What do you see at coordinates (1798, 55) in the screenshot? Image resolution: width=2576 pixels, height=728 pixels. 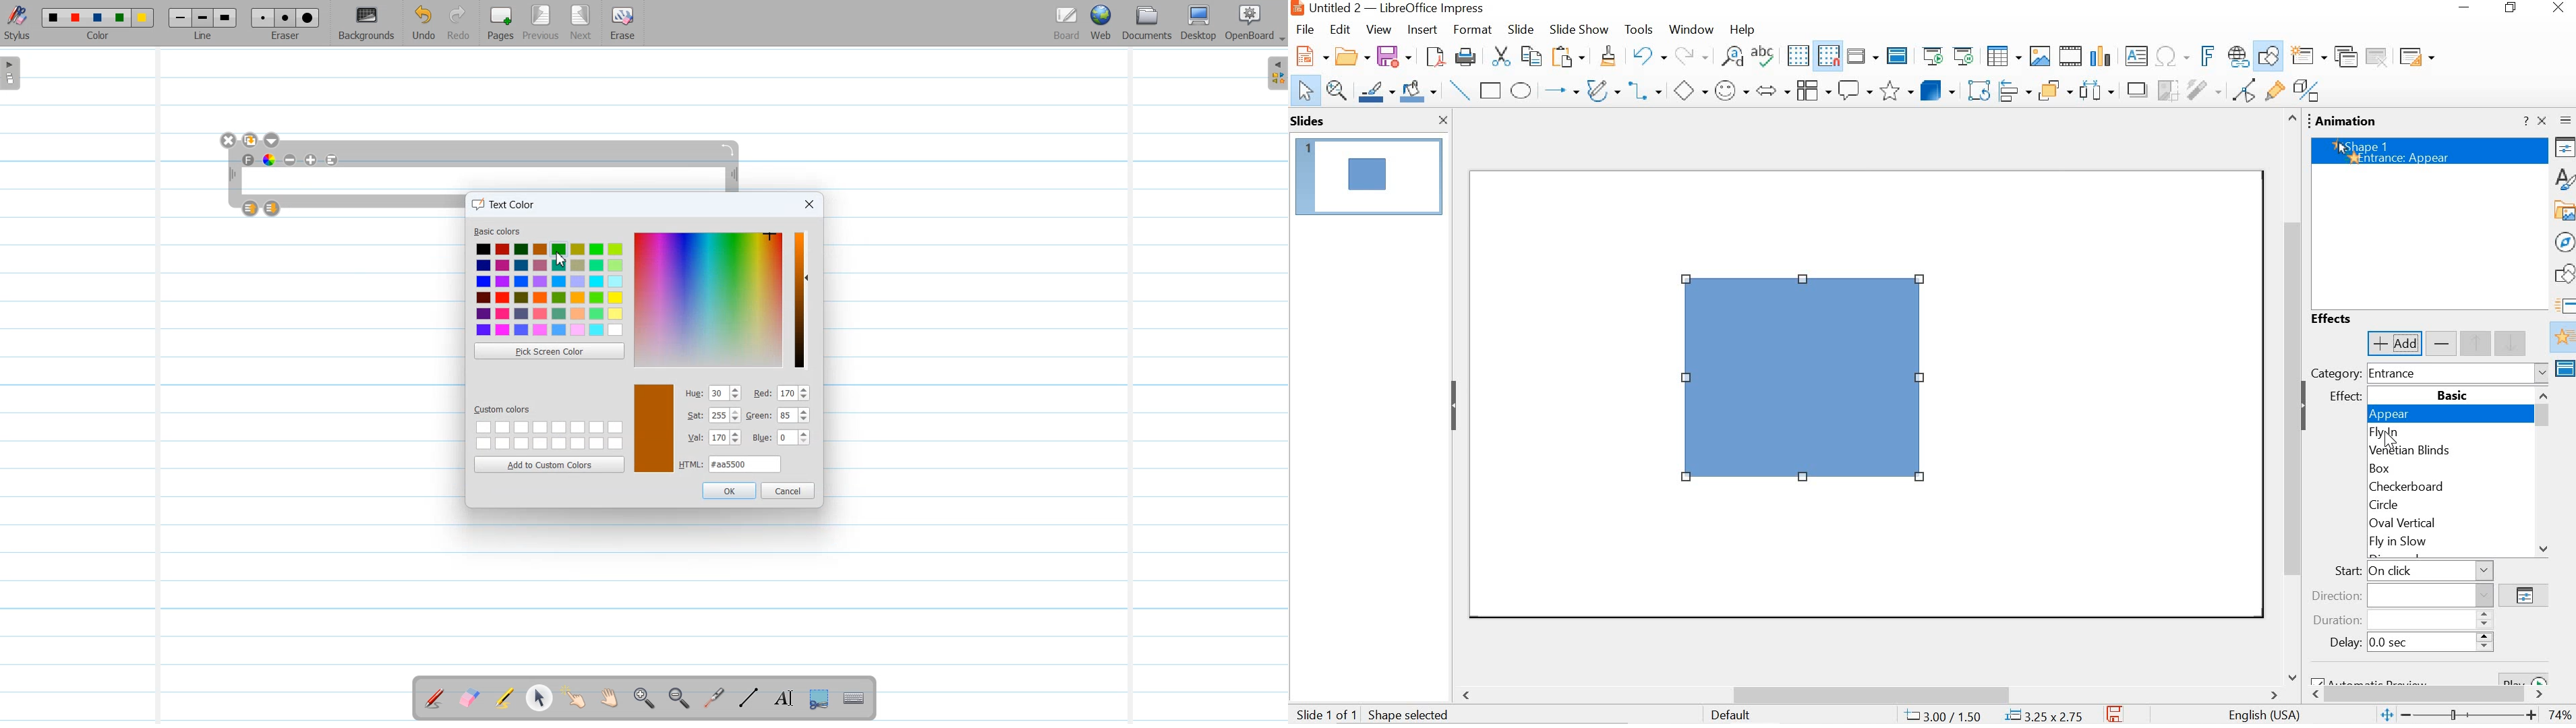 I see `display grid` at bounding box center [1798, 55].